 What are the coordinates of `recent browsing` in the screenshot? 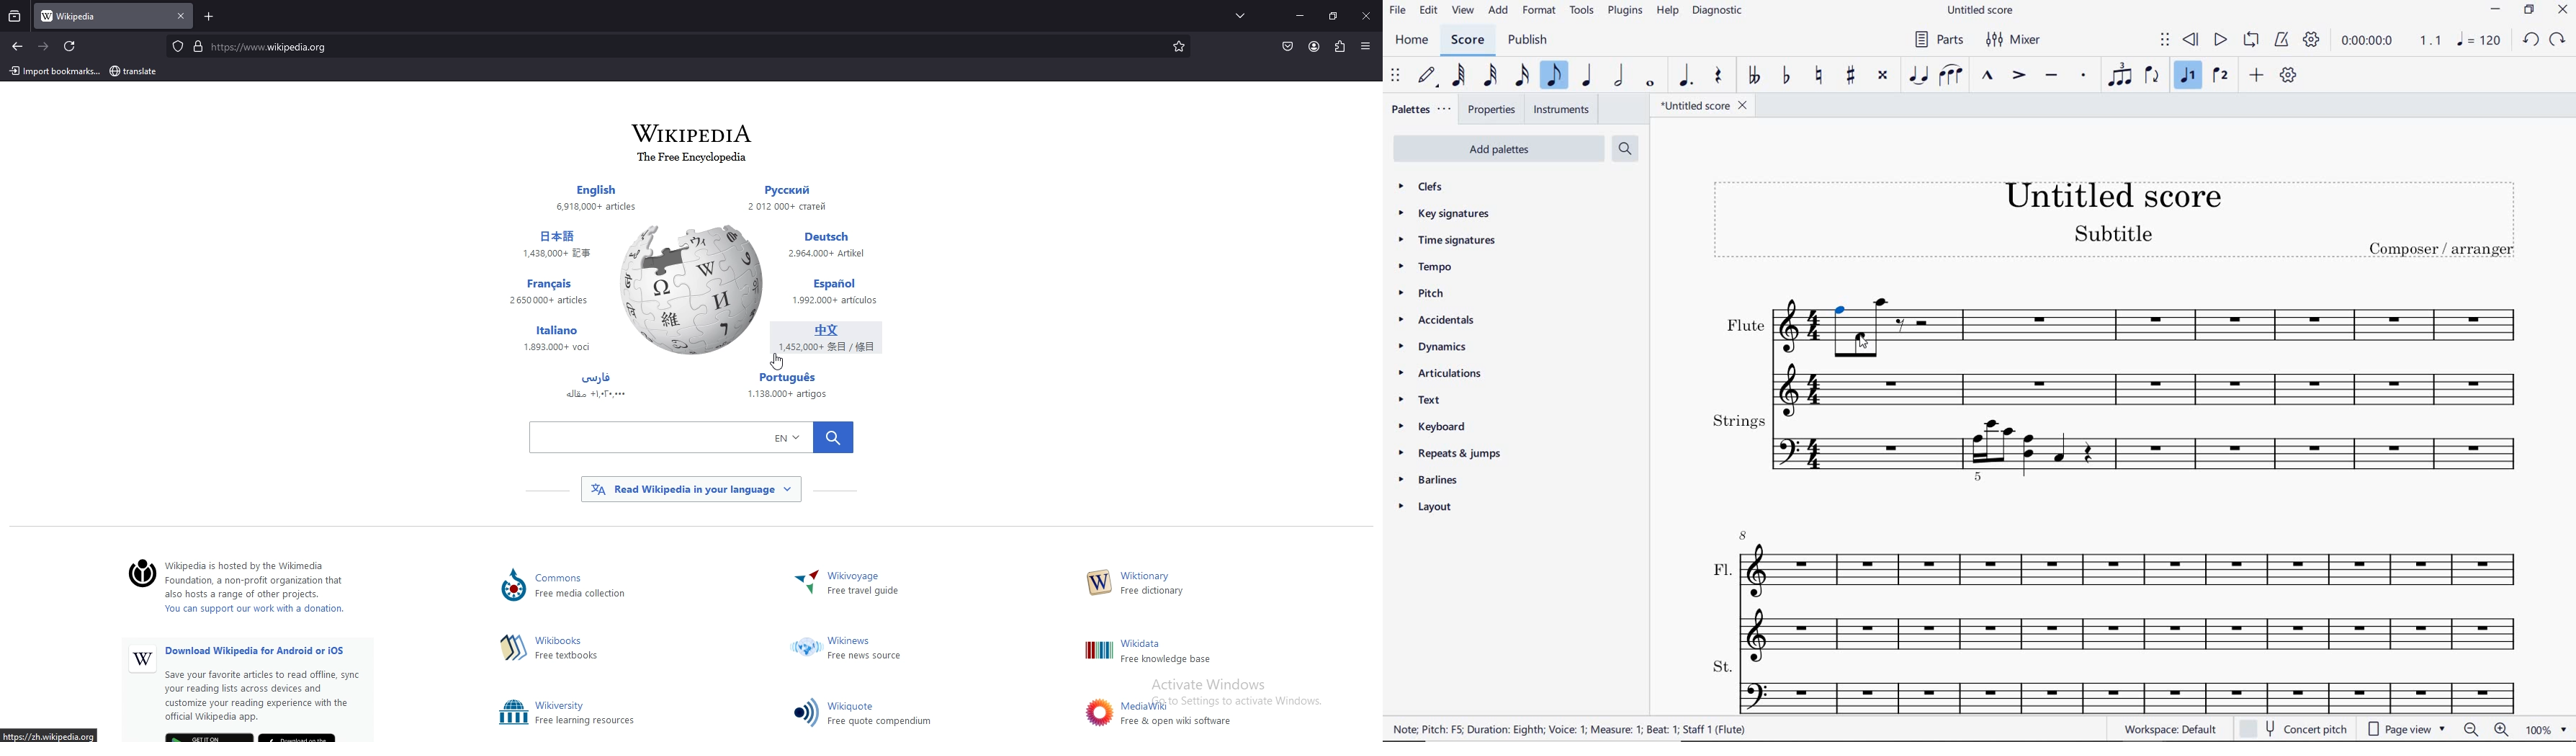 It's located at (15, 17).